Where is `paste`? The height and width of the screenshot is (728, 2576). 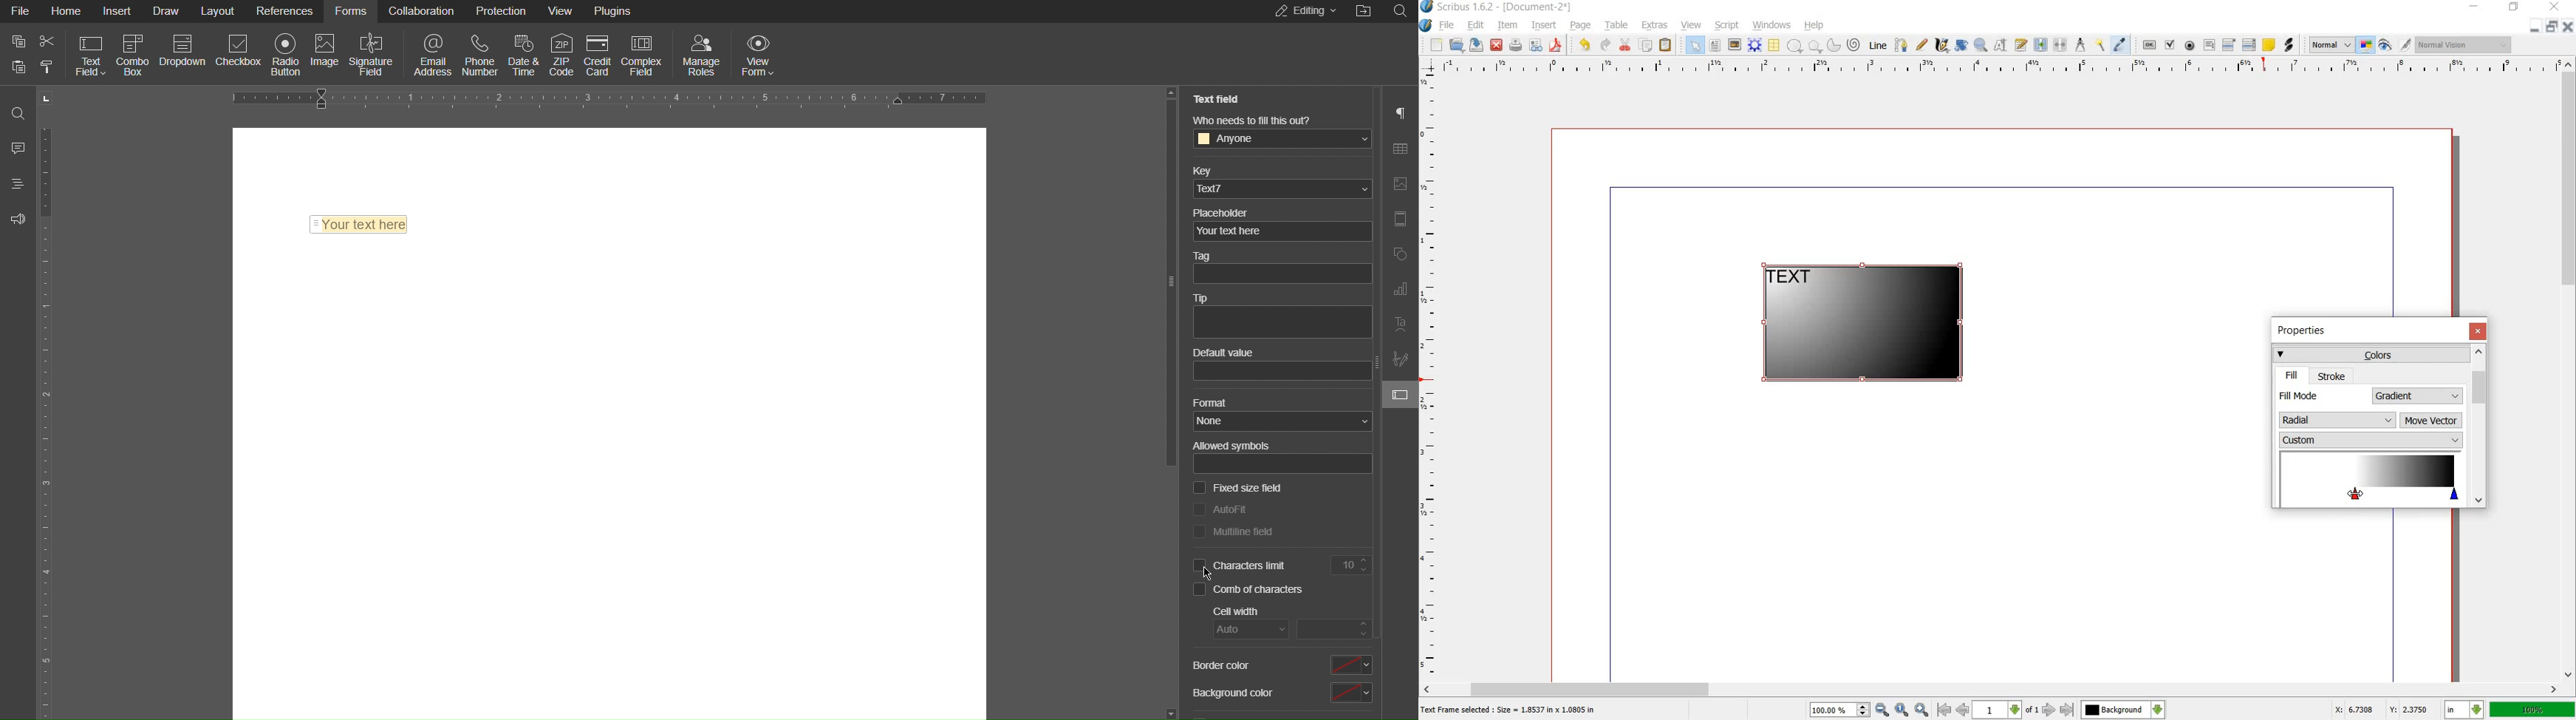
paste is located at coordinates (19, 67).